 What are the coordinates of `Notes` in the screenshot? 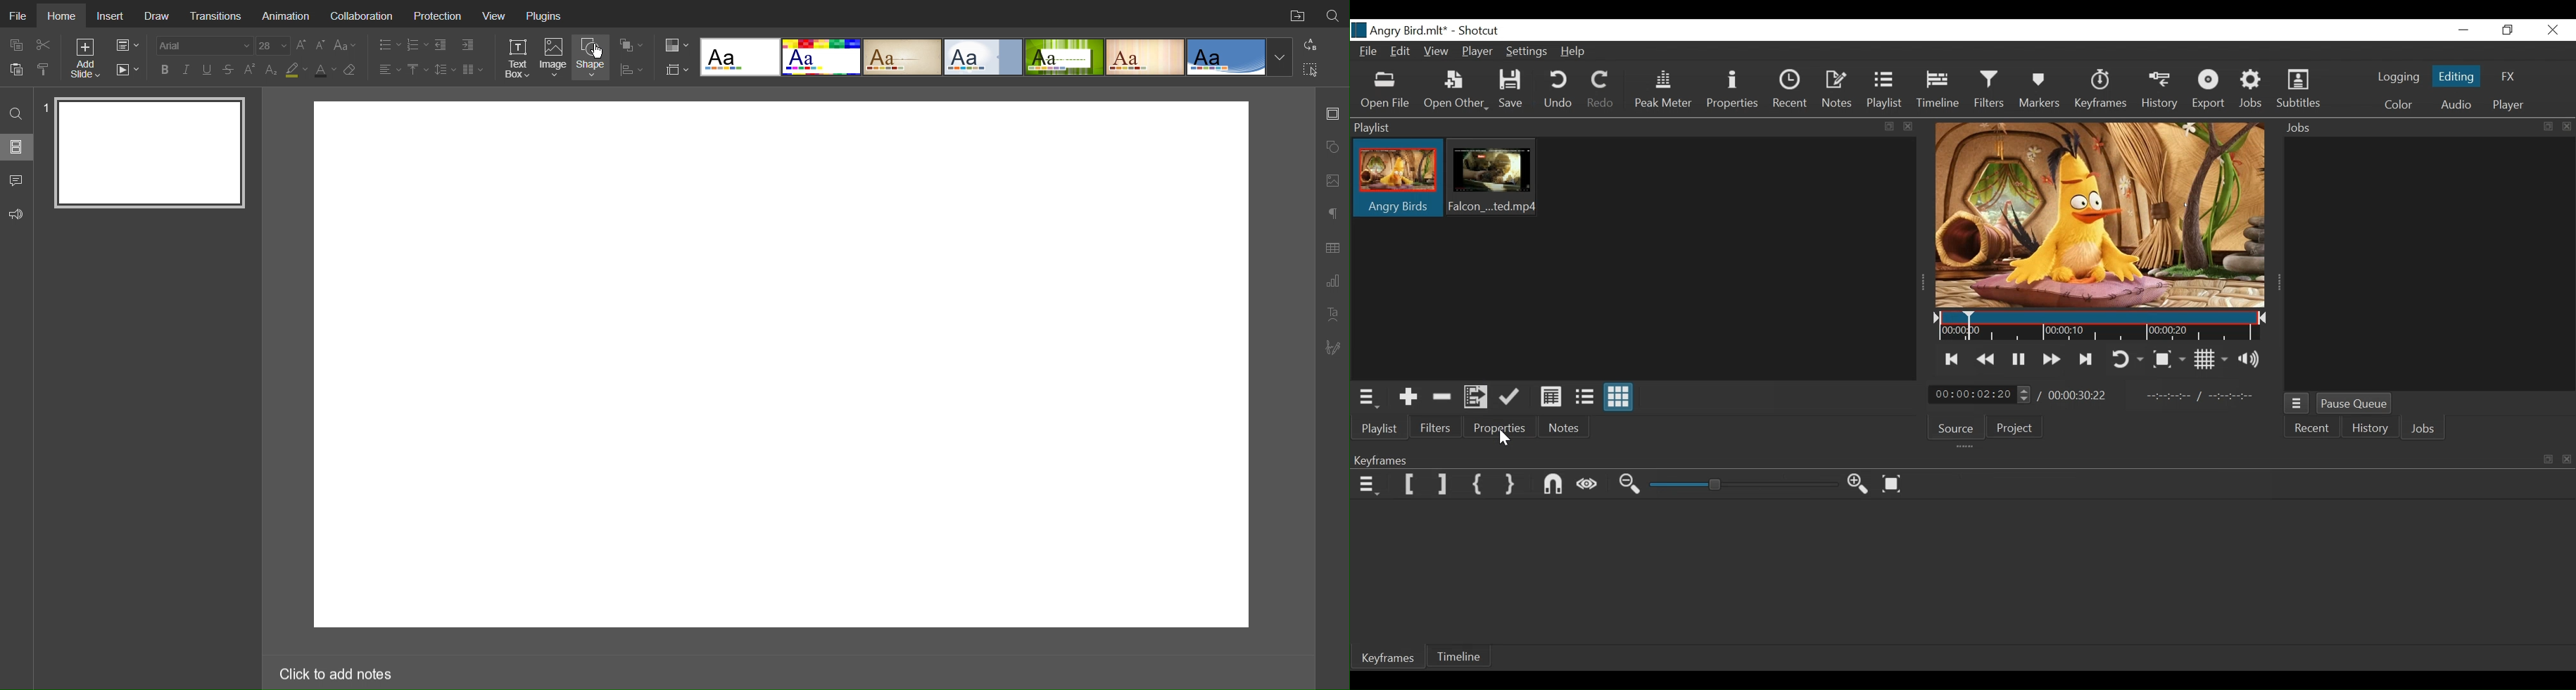 It's located at (1838, 91).